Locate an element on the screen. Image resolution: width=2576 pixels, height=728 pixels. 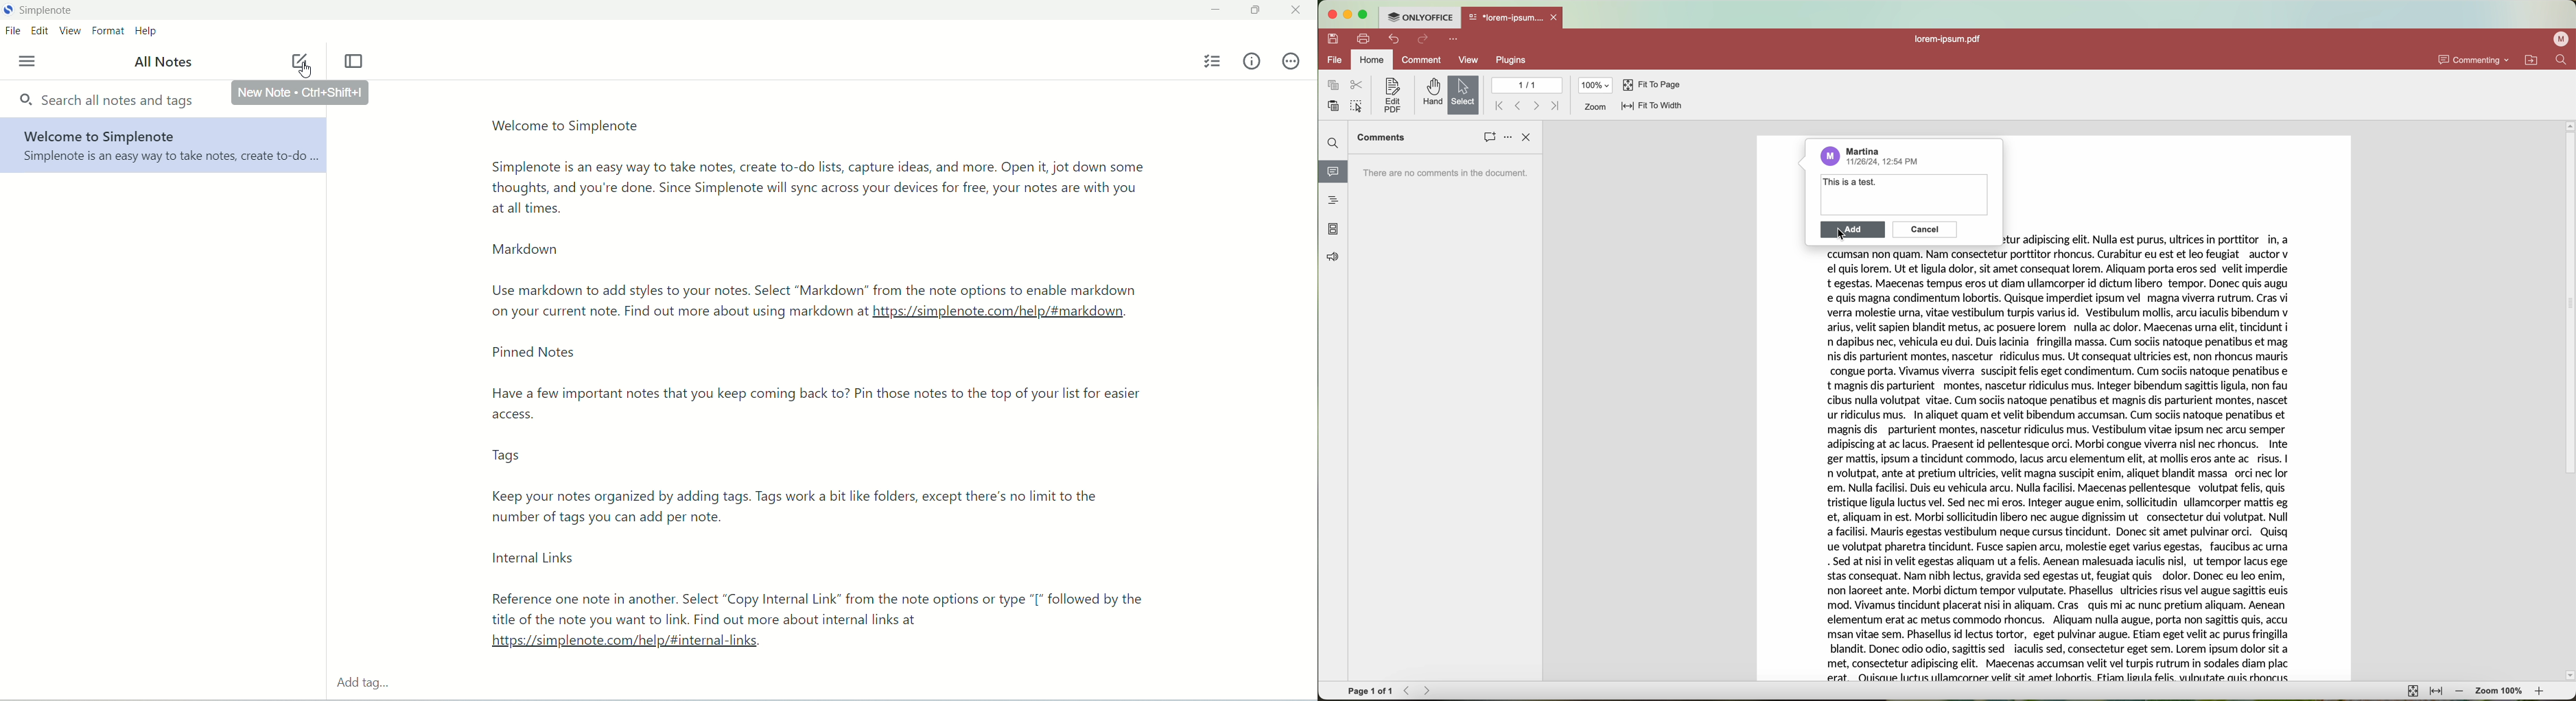
menu is located at coordinates (23, 61).